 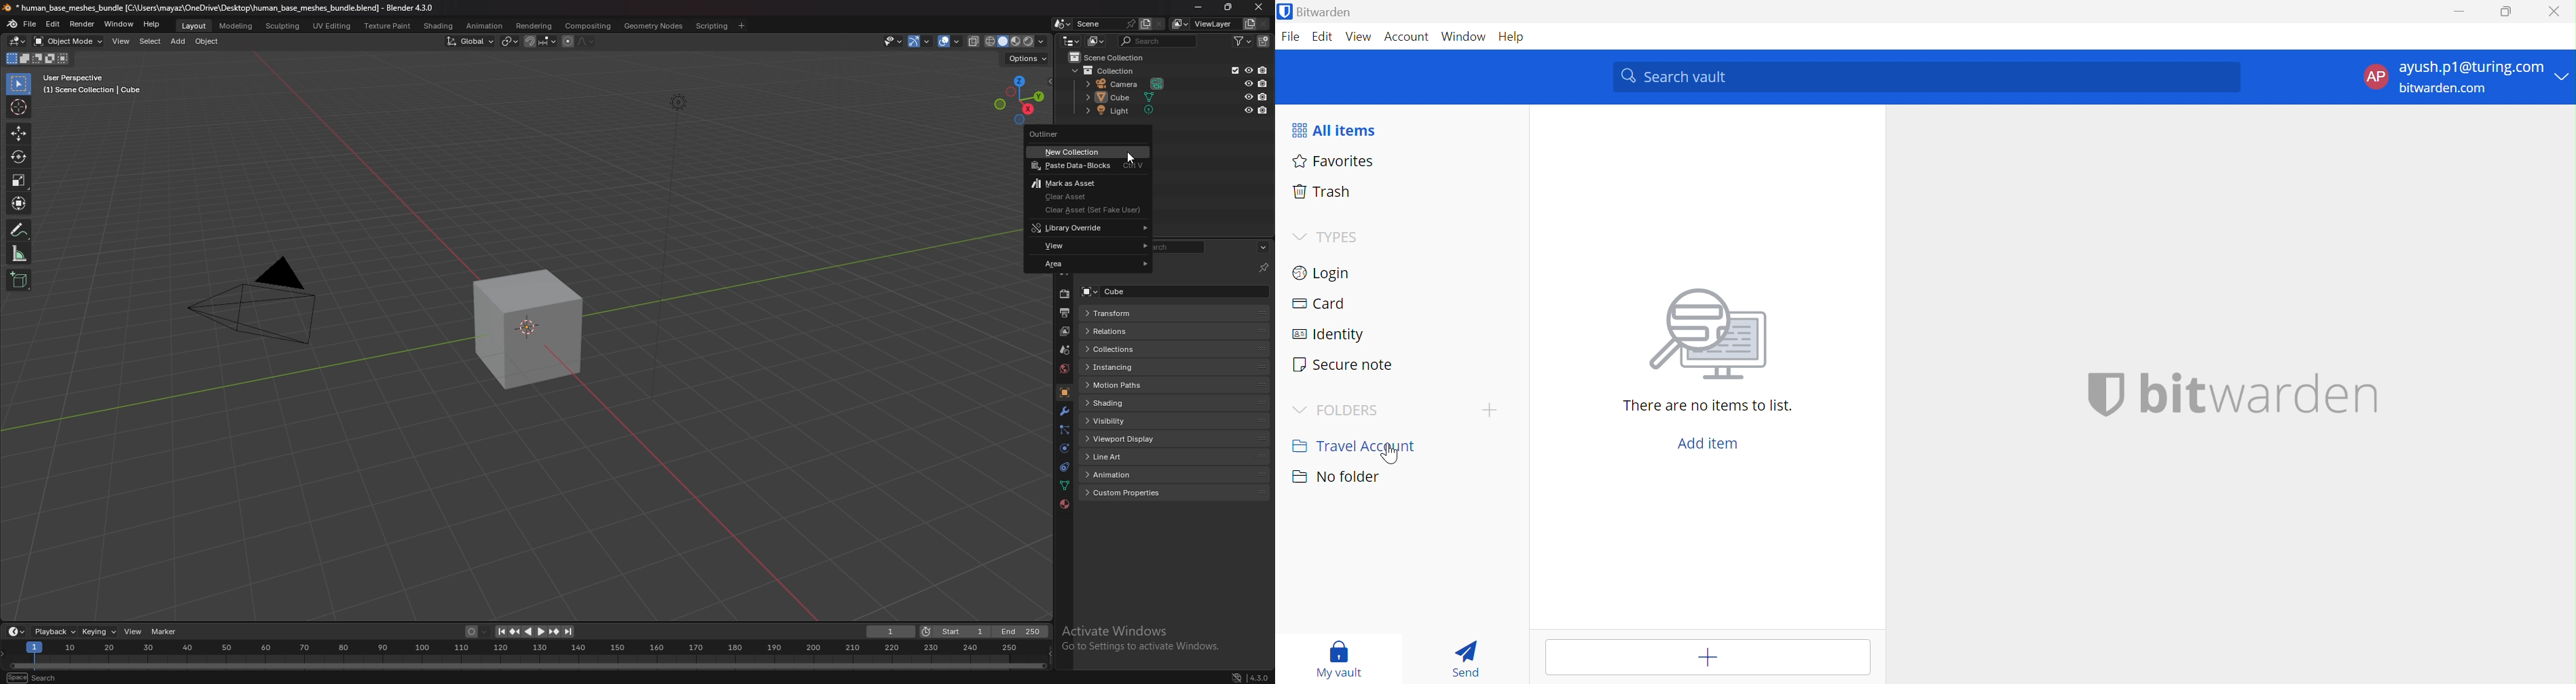 I want to click on start, so click(x=954, y=632).